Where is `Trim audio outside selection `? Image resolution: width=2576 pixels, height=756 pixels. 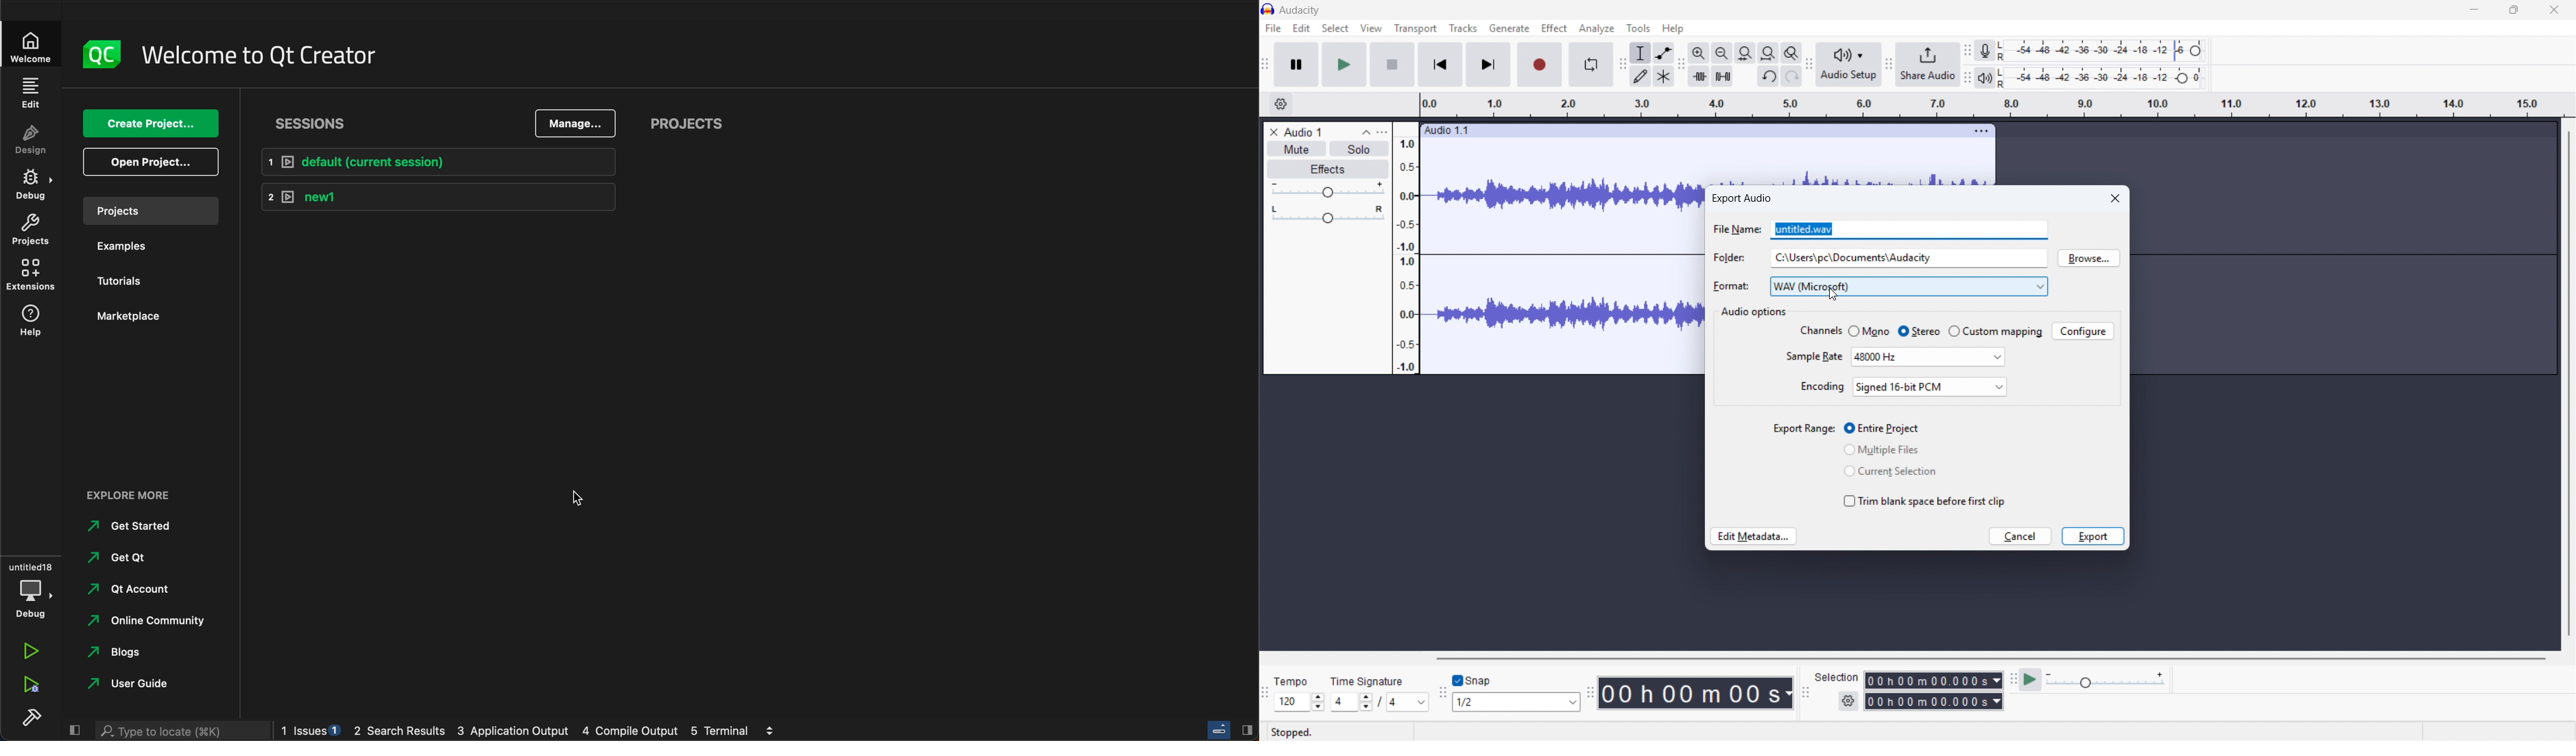 Trim audio outside selection  is located at coordinates (1698, 76).